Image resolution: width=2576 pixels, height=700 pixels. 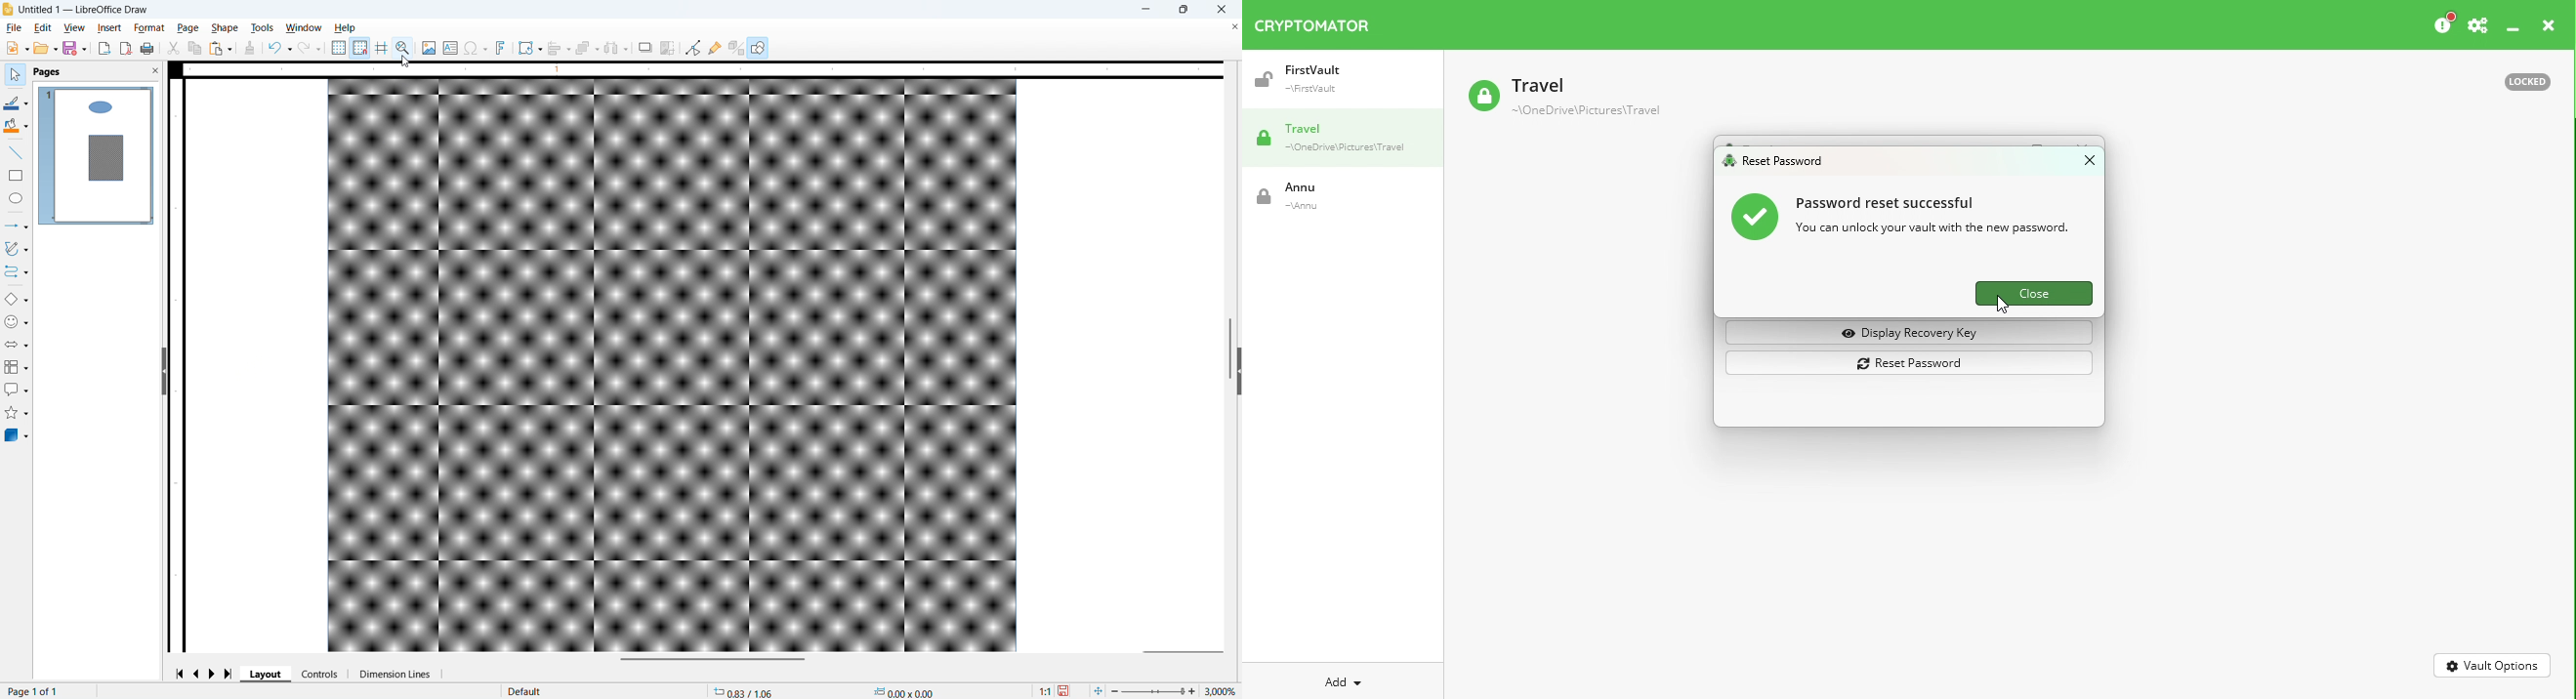 What do you see at coordinates (744, 691) in the screenshot?
I see `Cursor coordinates ` at bounding box center [744, 691].